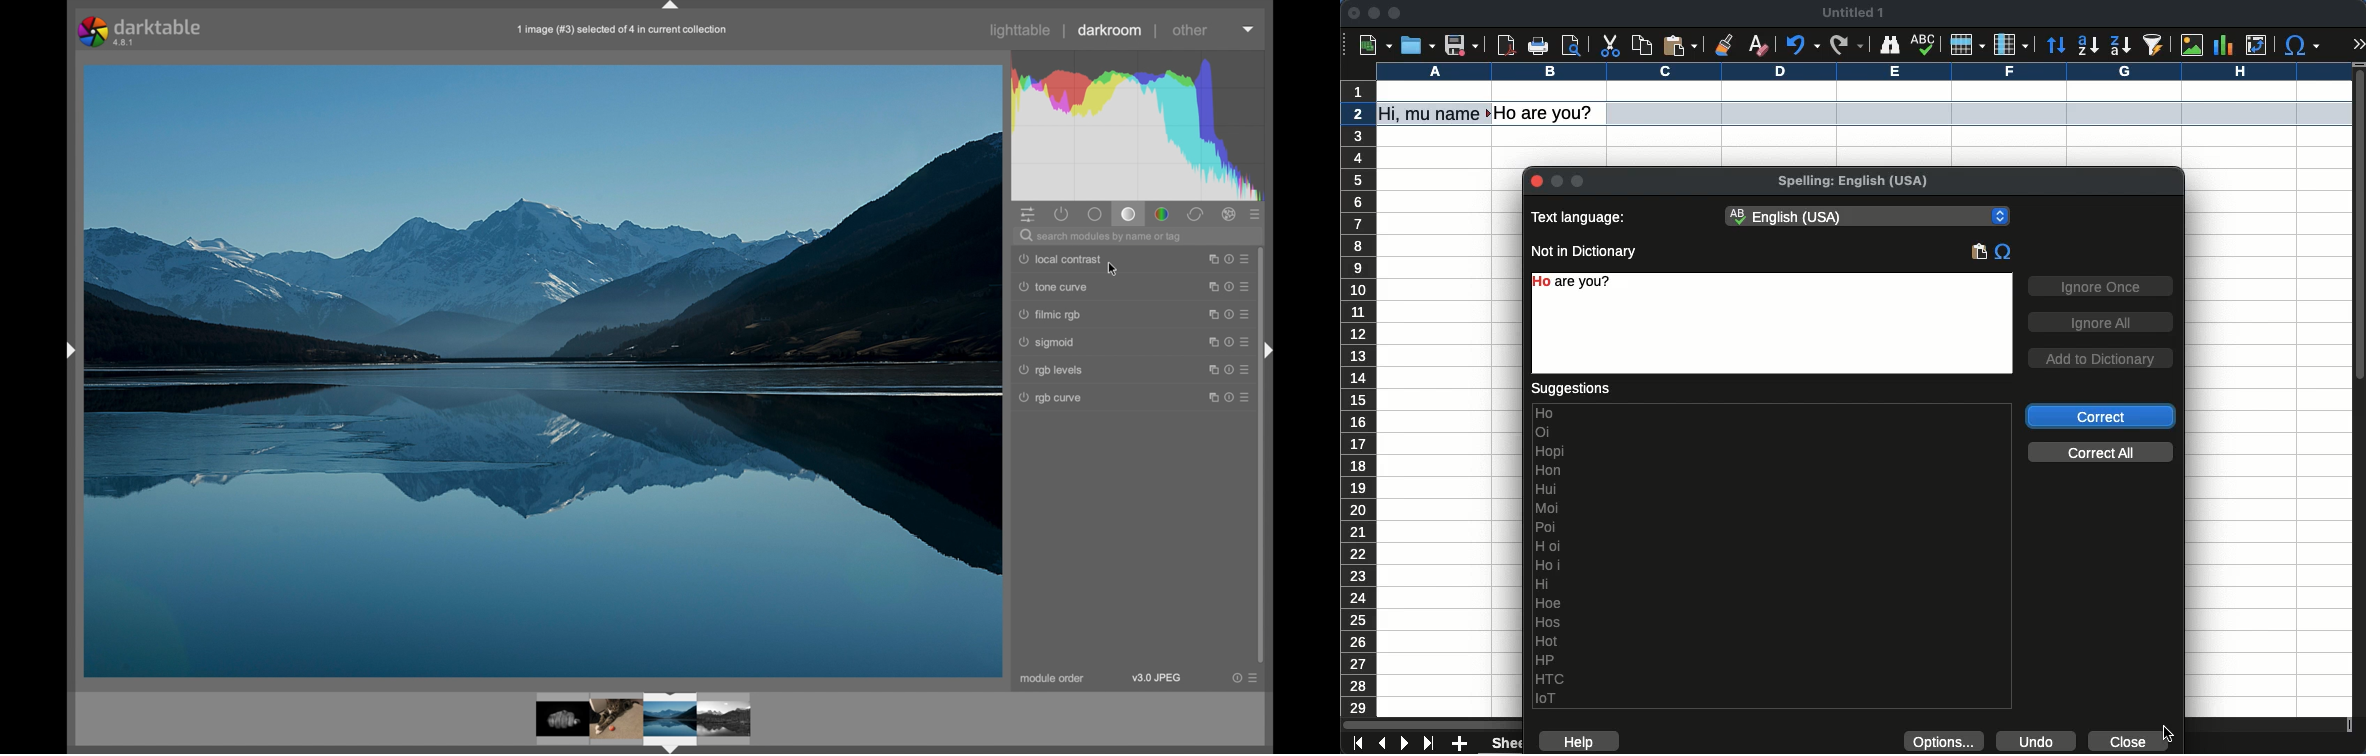 The width and height of the screenshot is (2380, 756). Describe the element at coordinates (1925, 45) in the screenshot. I see `spell check` at that location.